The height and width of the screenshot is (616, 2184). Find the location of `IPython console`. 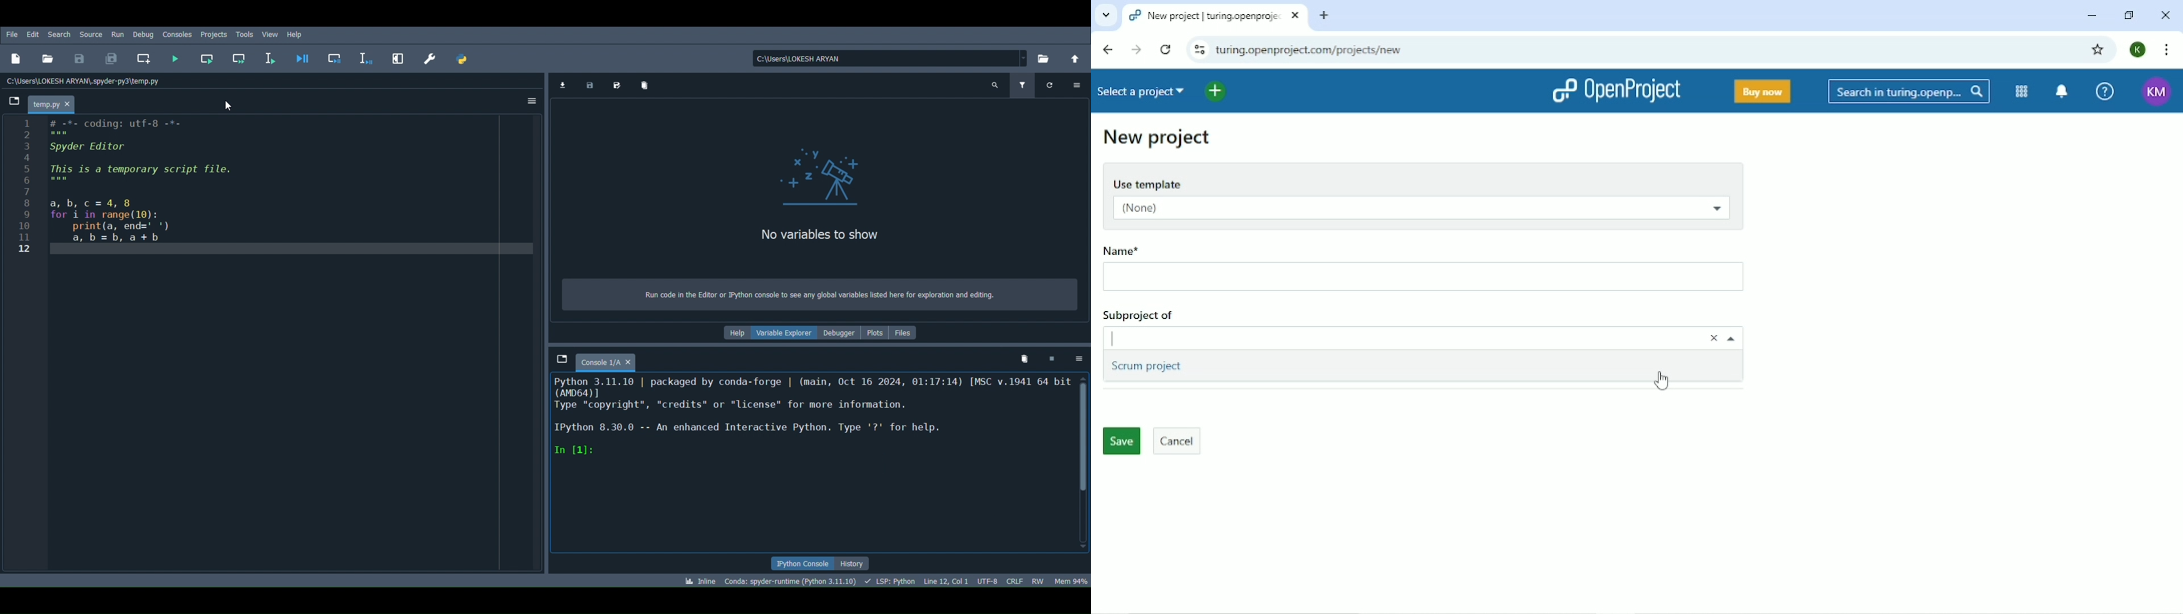

IPython console is located at coordinates (804, 561).